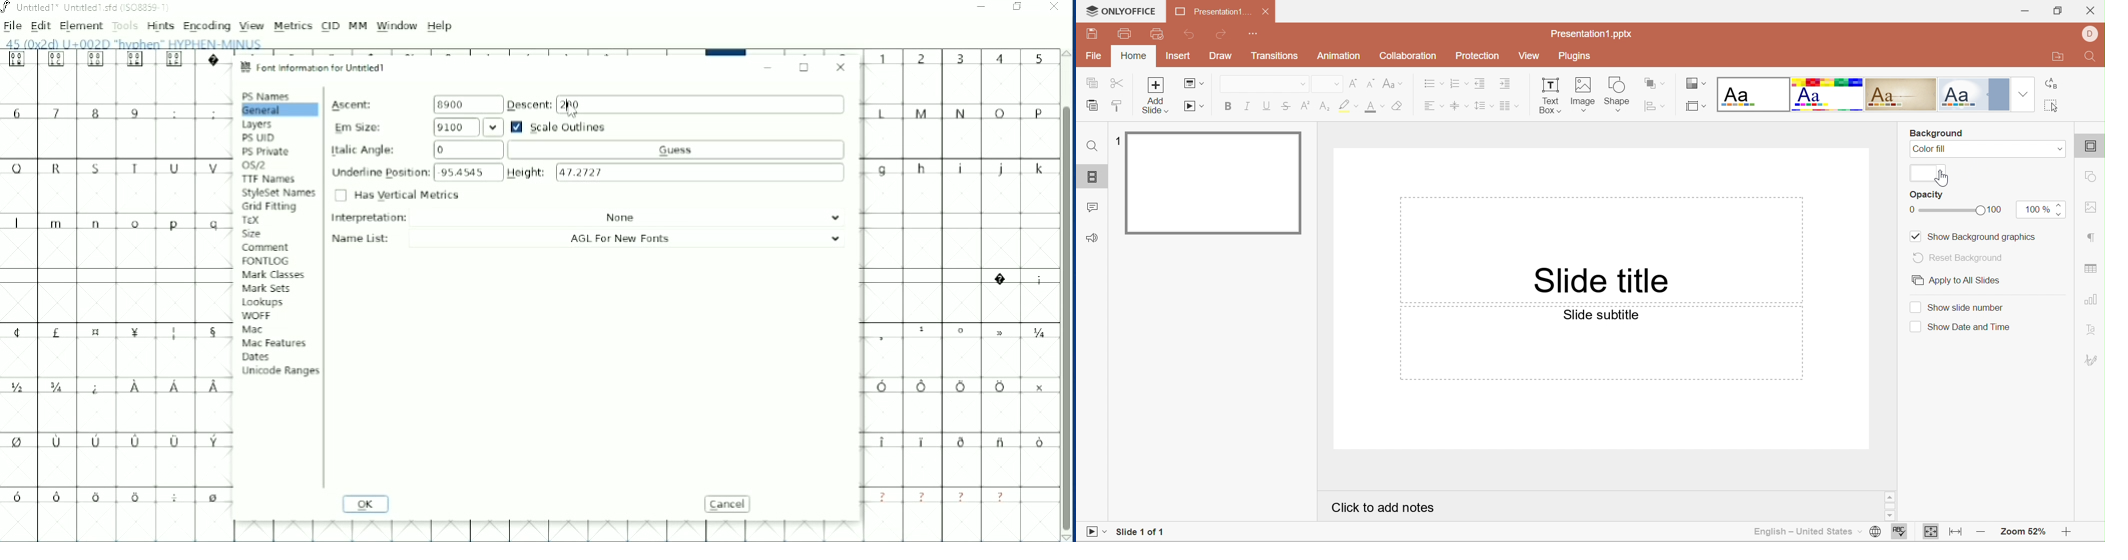  I want to click on Find, so click(2092, 58).